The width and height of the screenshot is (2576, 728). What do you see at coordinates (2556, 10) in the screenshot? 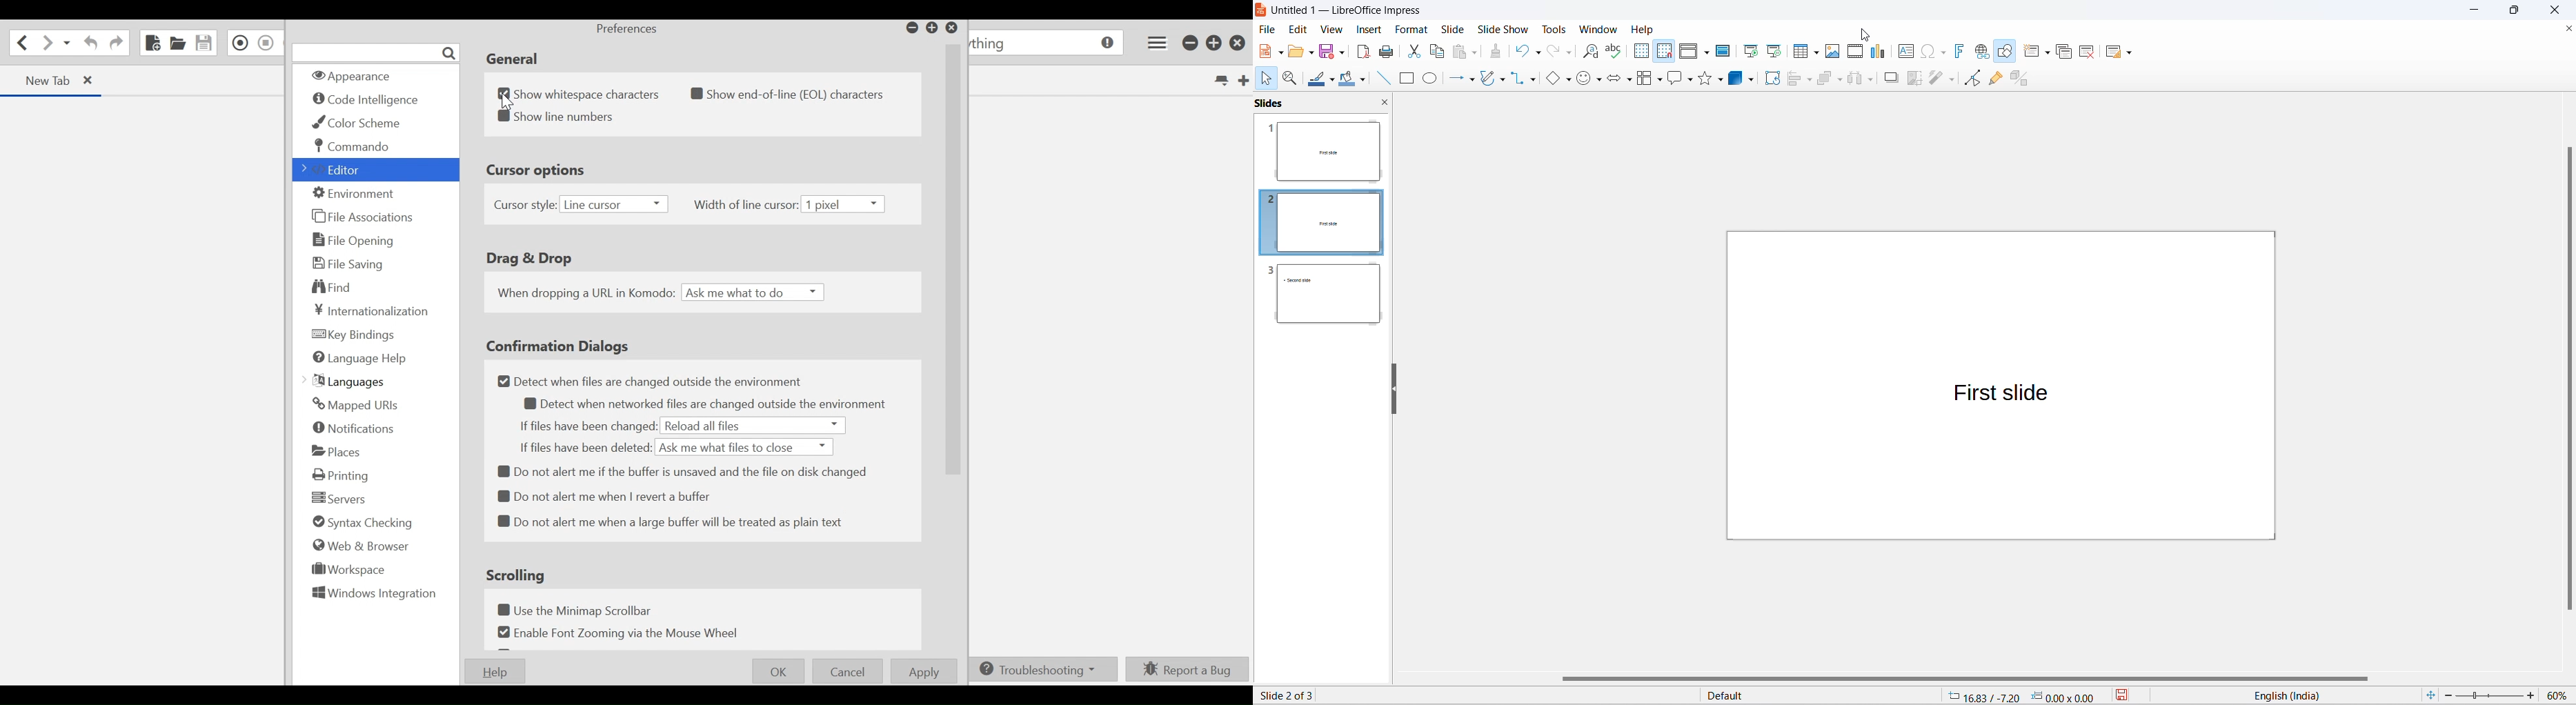
I see `close` at bounding box center [2556, 10].